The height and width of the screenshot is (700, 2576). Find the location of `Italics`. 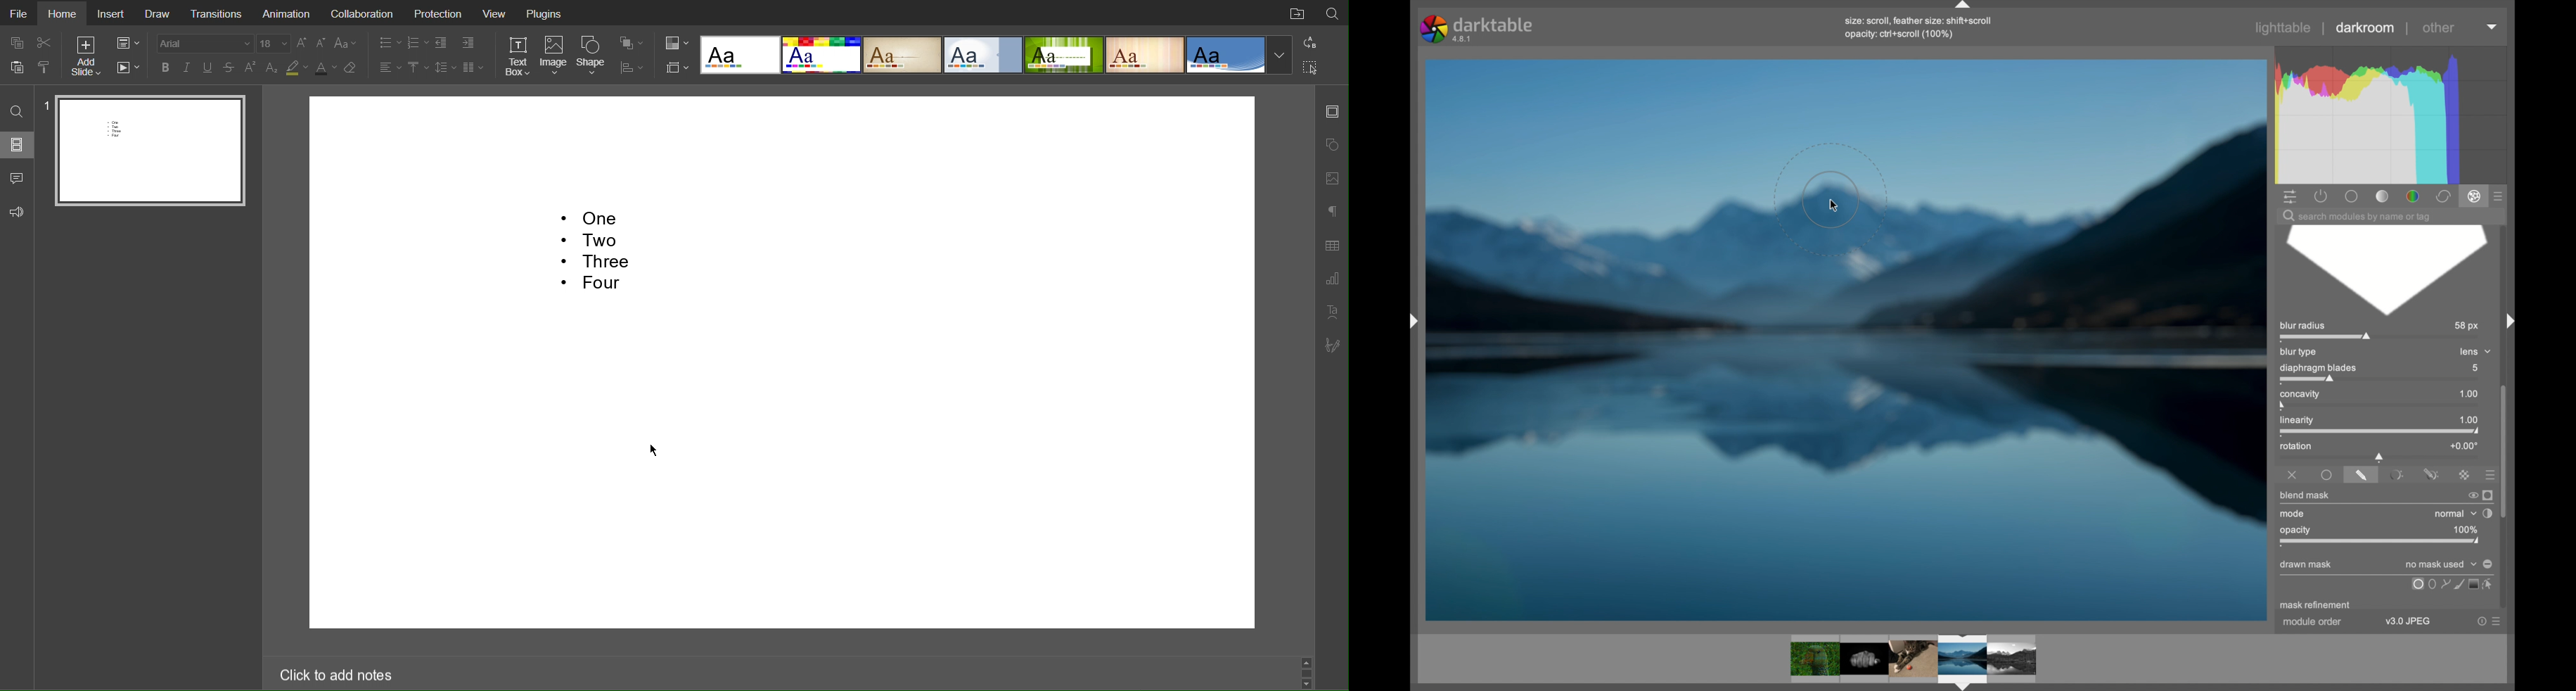

Italics is located at coordinates (188, 68).